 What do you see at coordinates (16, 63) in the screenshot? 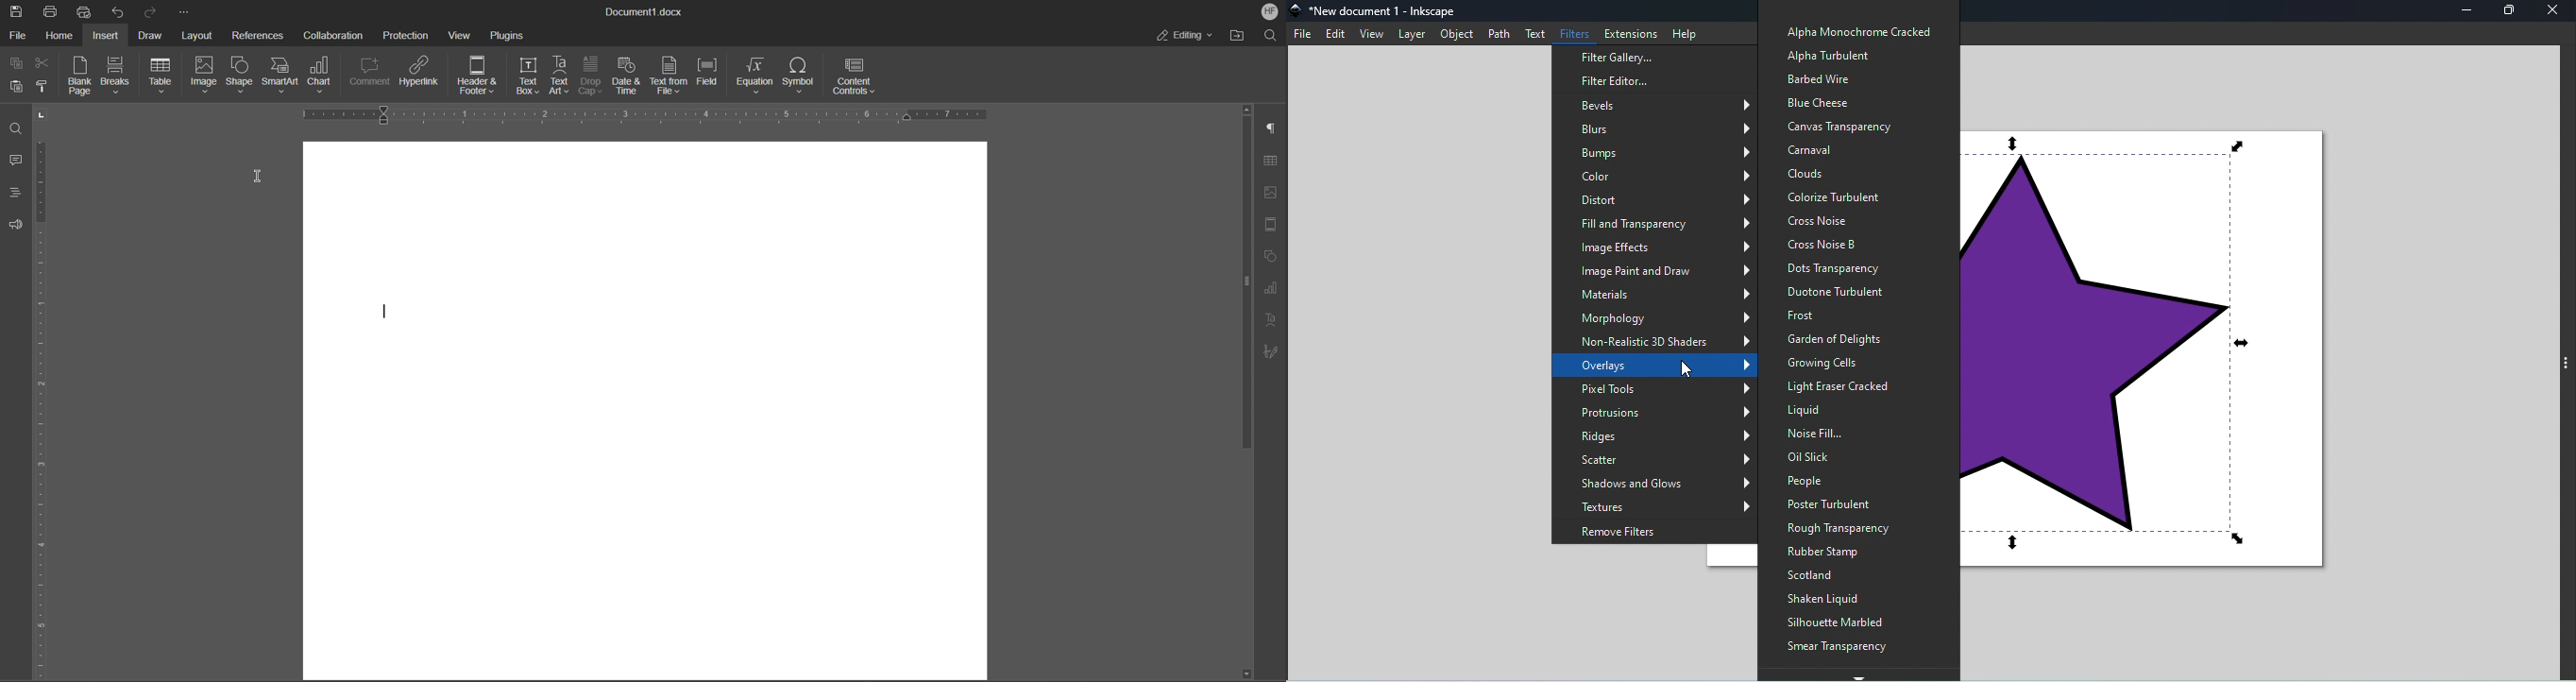
I see `Copy` at bounding box center [16, 63].